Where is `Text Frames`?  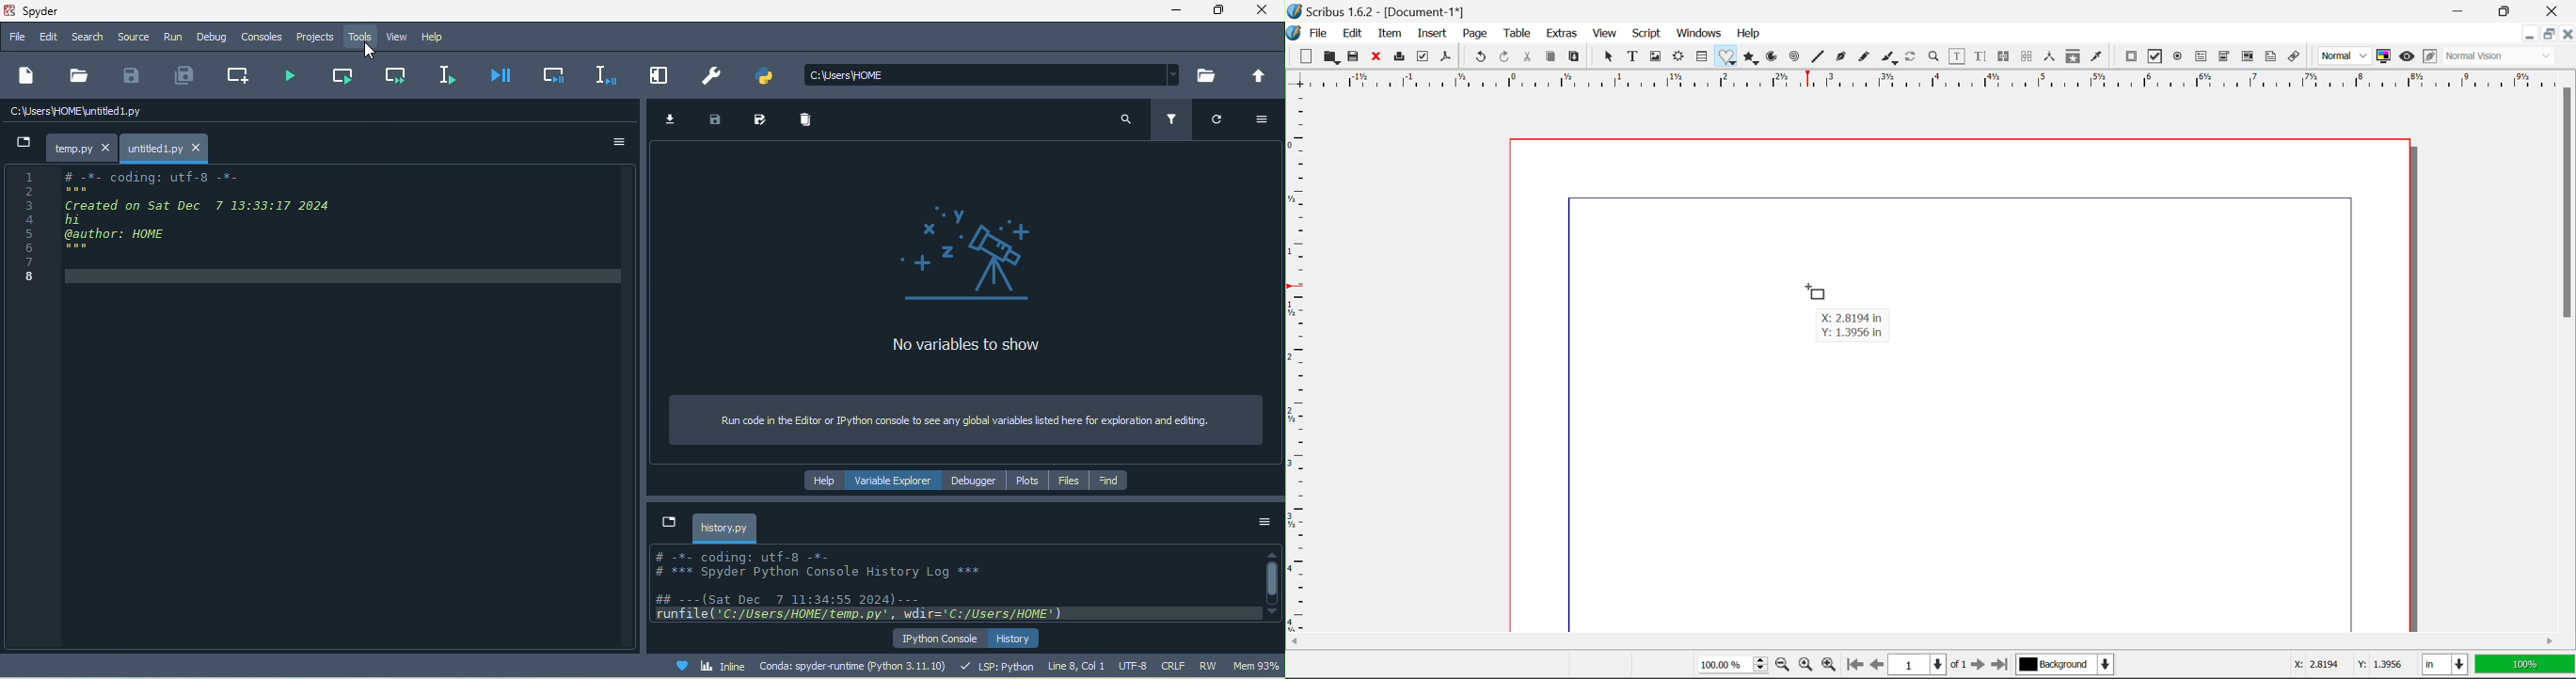 Text Frames is located at coordinates (1634, 57).